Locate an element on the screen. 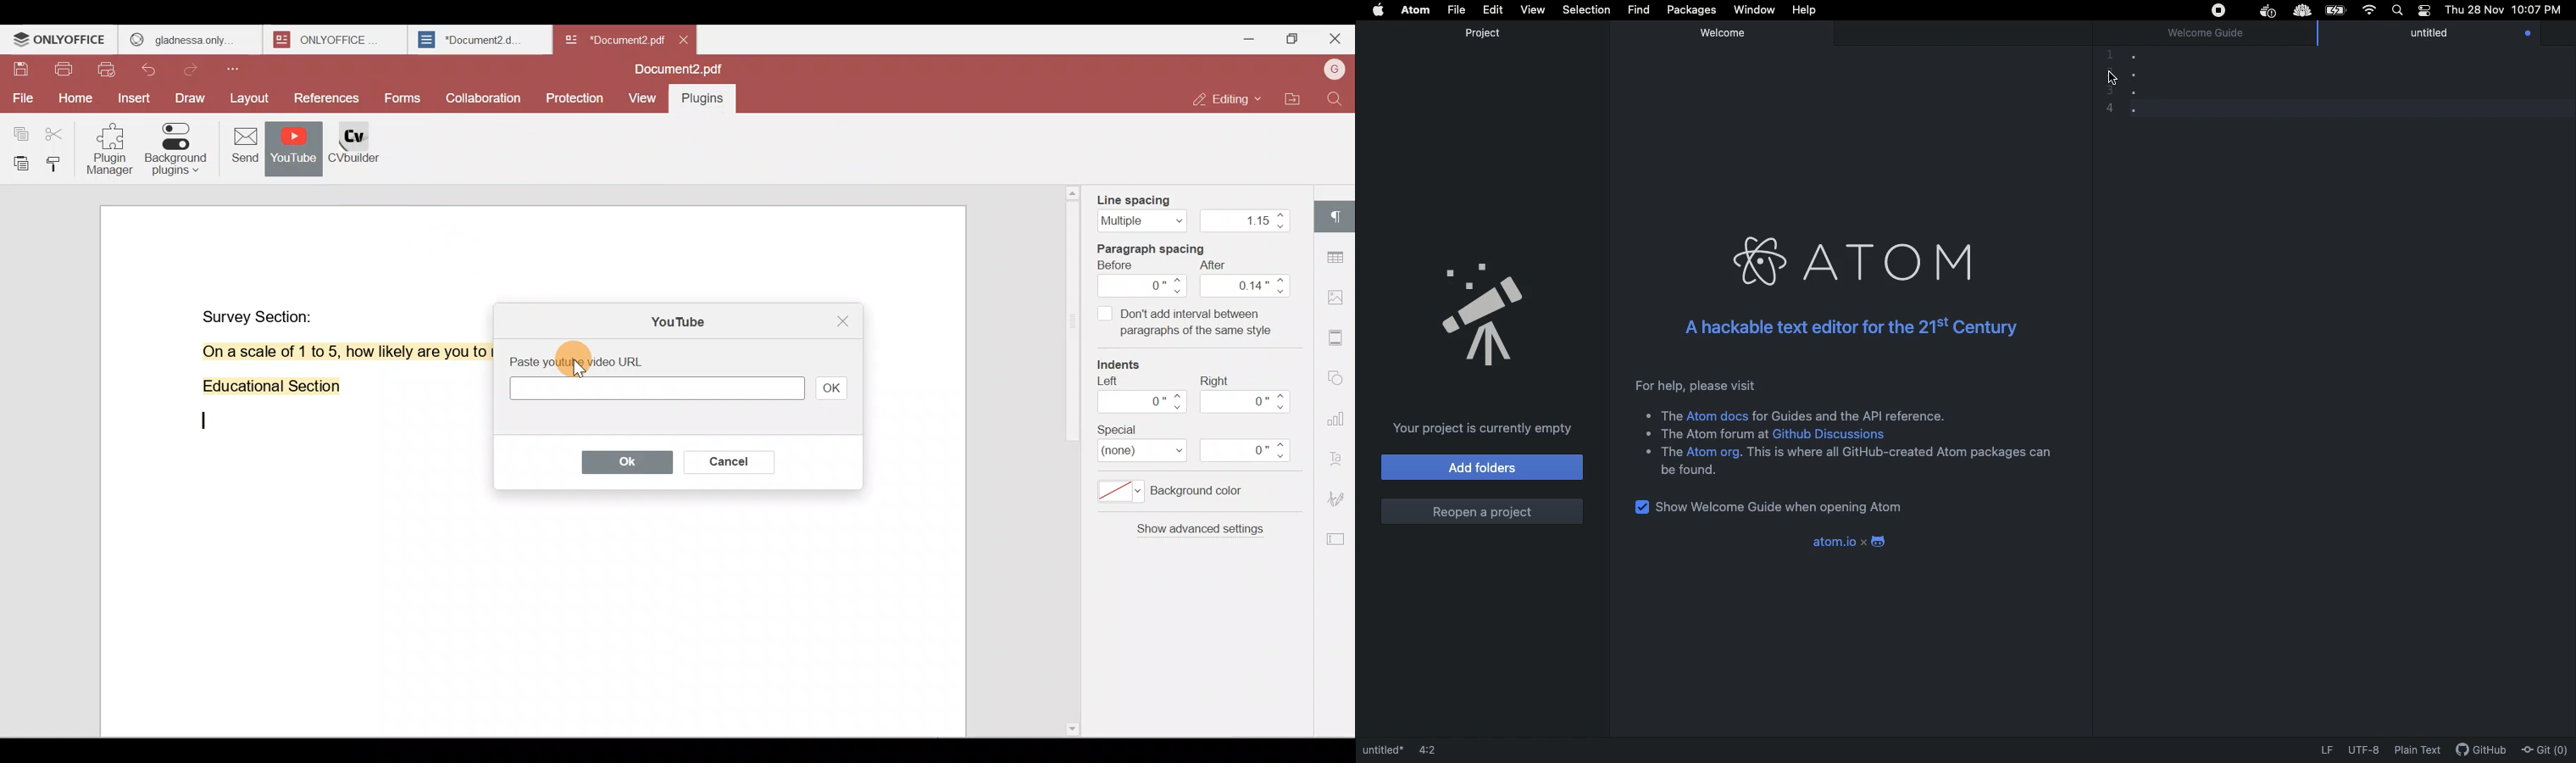 The image size is (2576, 784). YouTube is located at coordinates (673, 319).